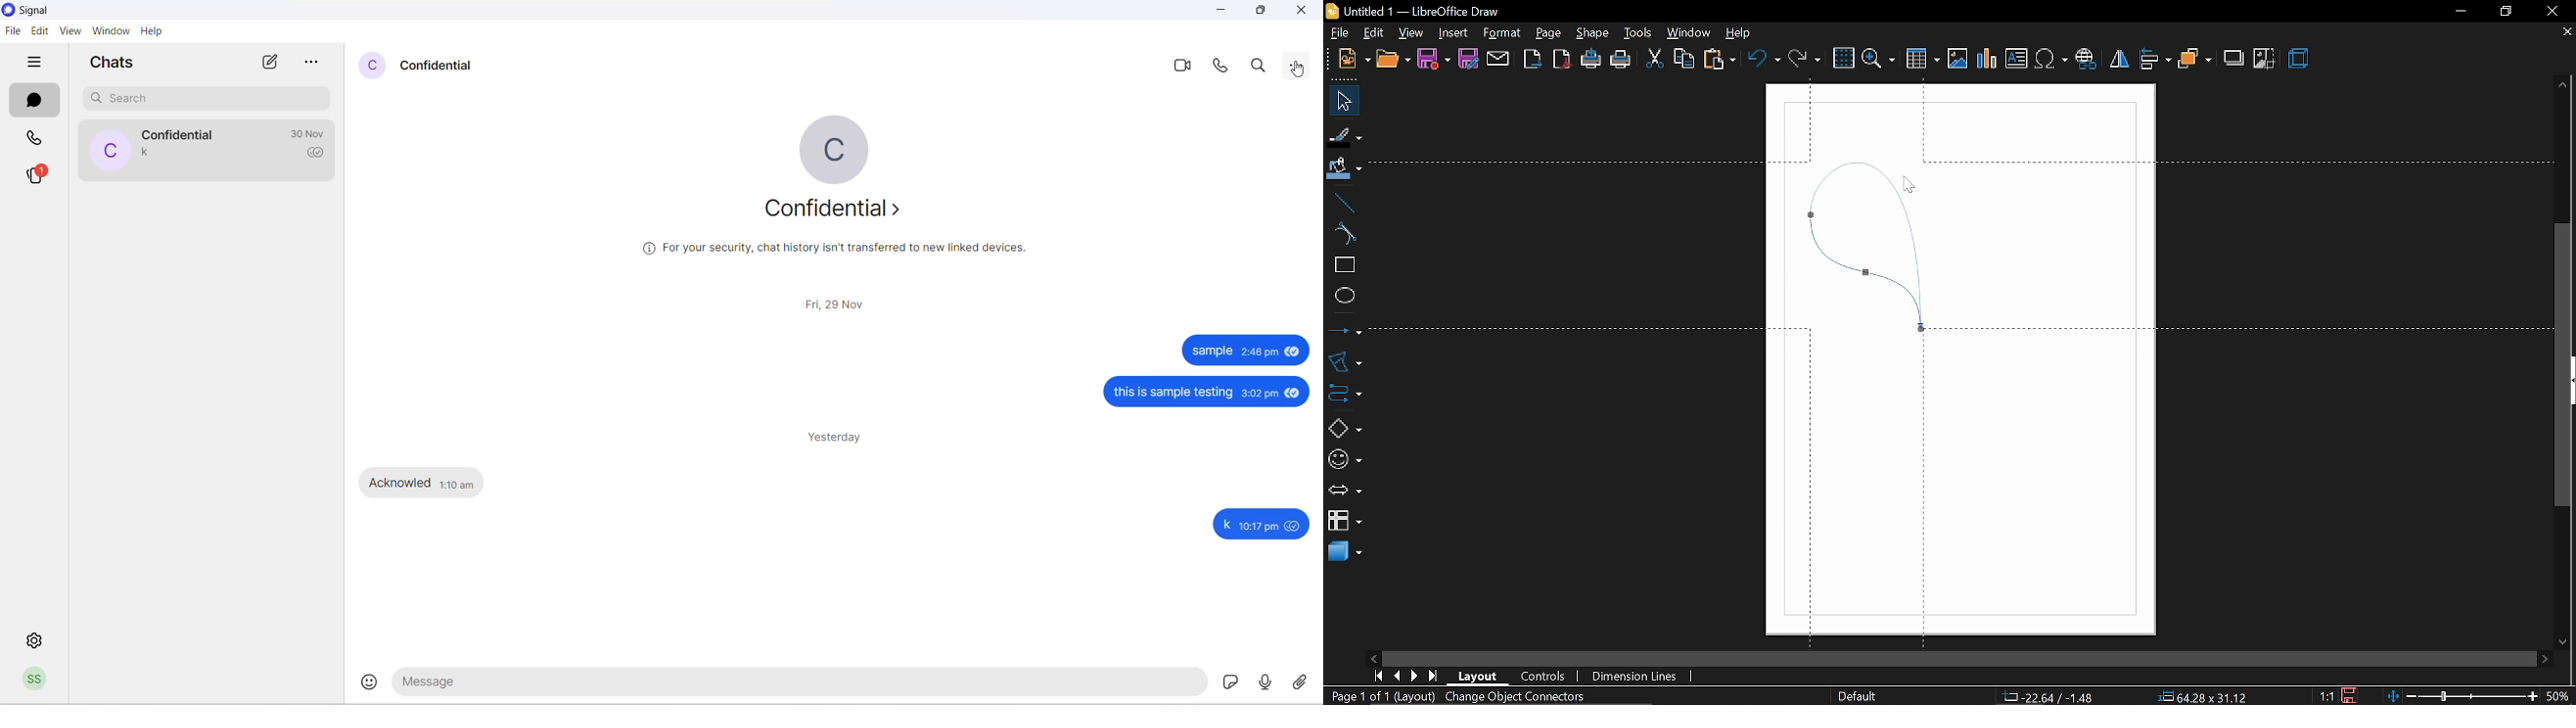  What do you see at coordinates (1345, 169) in the screenshot?
I see `fill color` at bounding box center [1345, 169].